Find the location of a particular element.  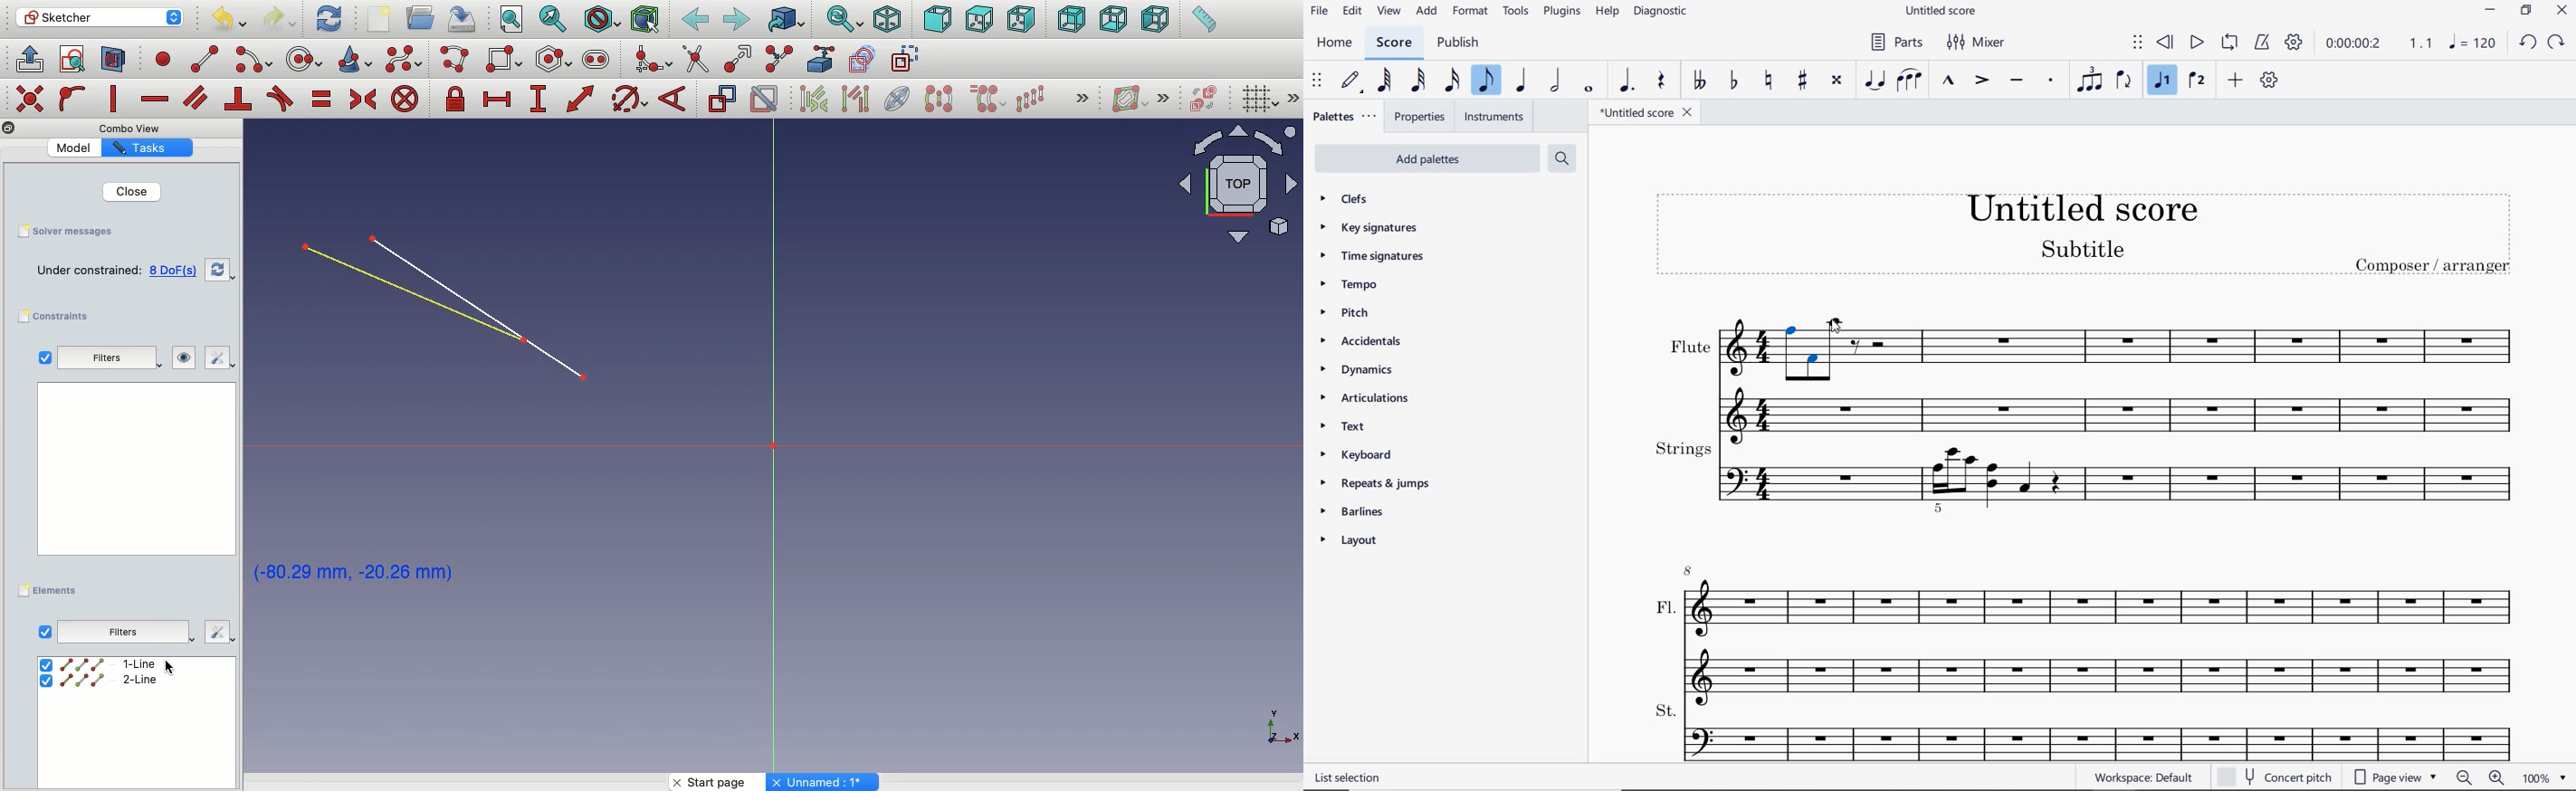

layout is located at coordinates (1350, 542).